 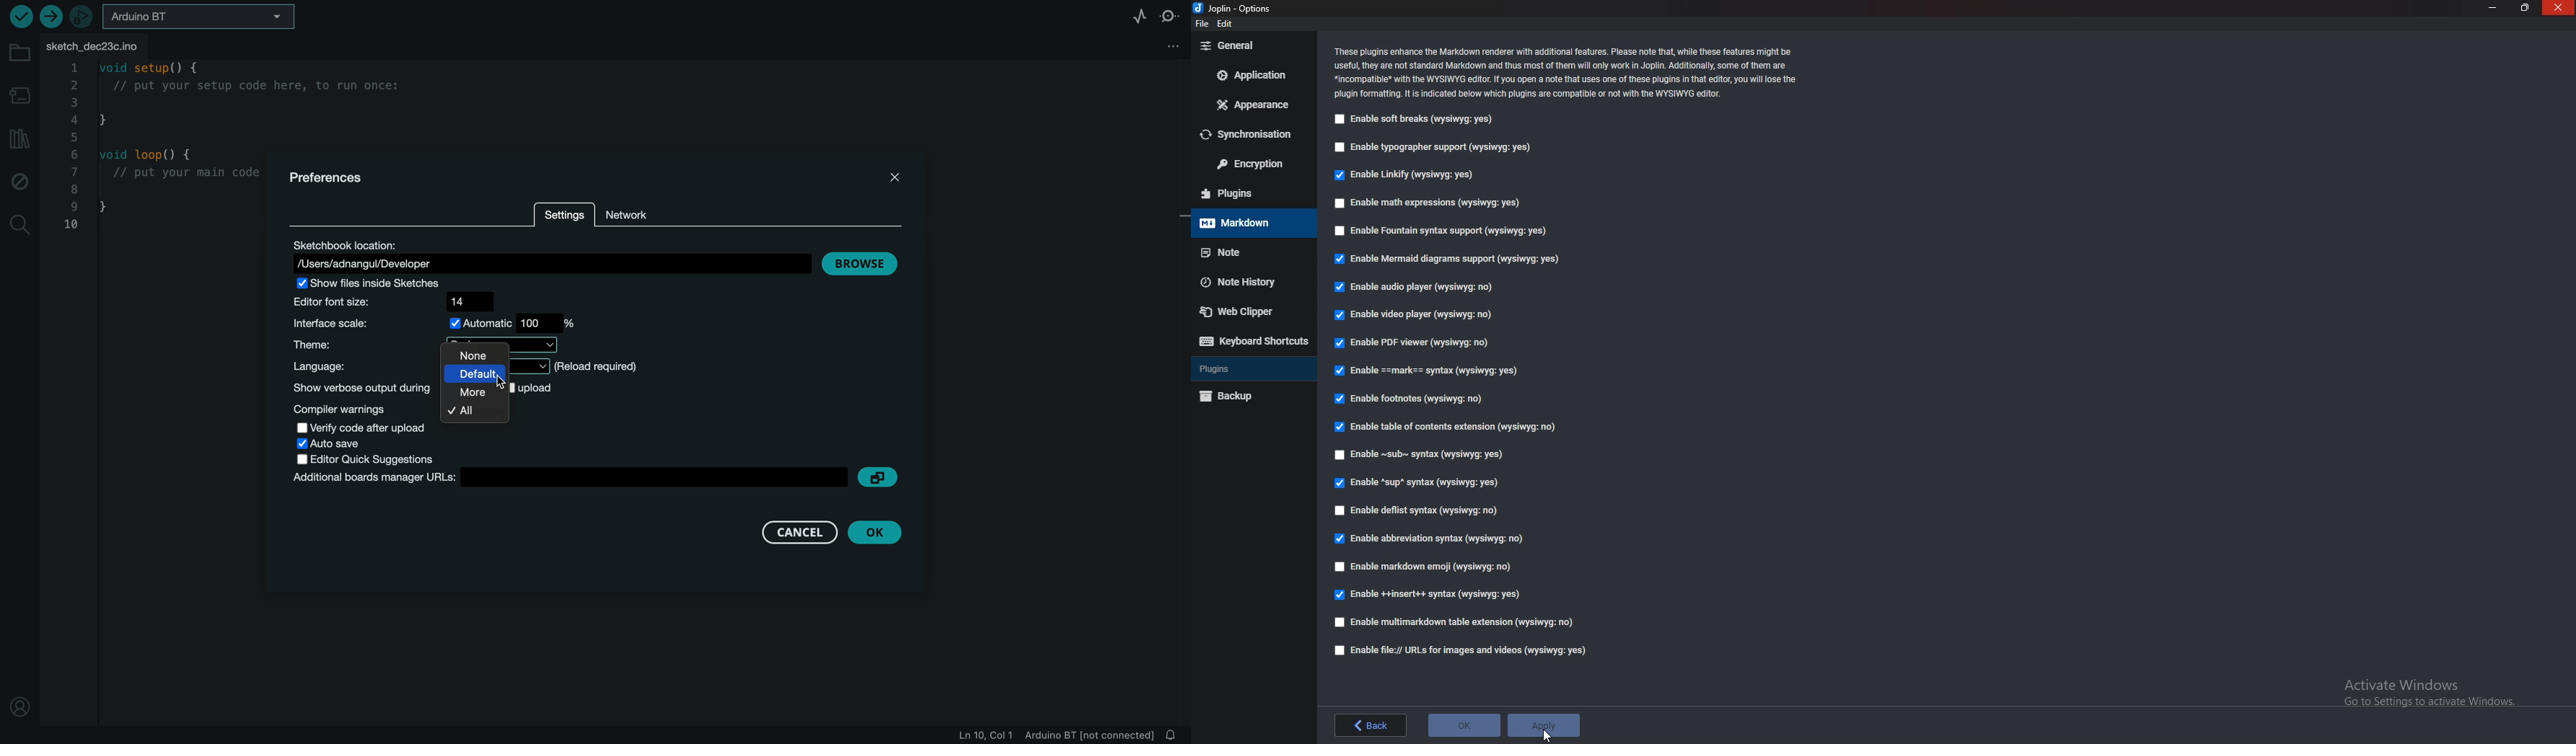 What do you see at coordinates (1253, 164) in the screenshot?
I see `Encryption` at bounding box center [1253, 164].